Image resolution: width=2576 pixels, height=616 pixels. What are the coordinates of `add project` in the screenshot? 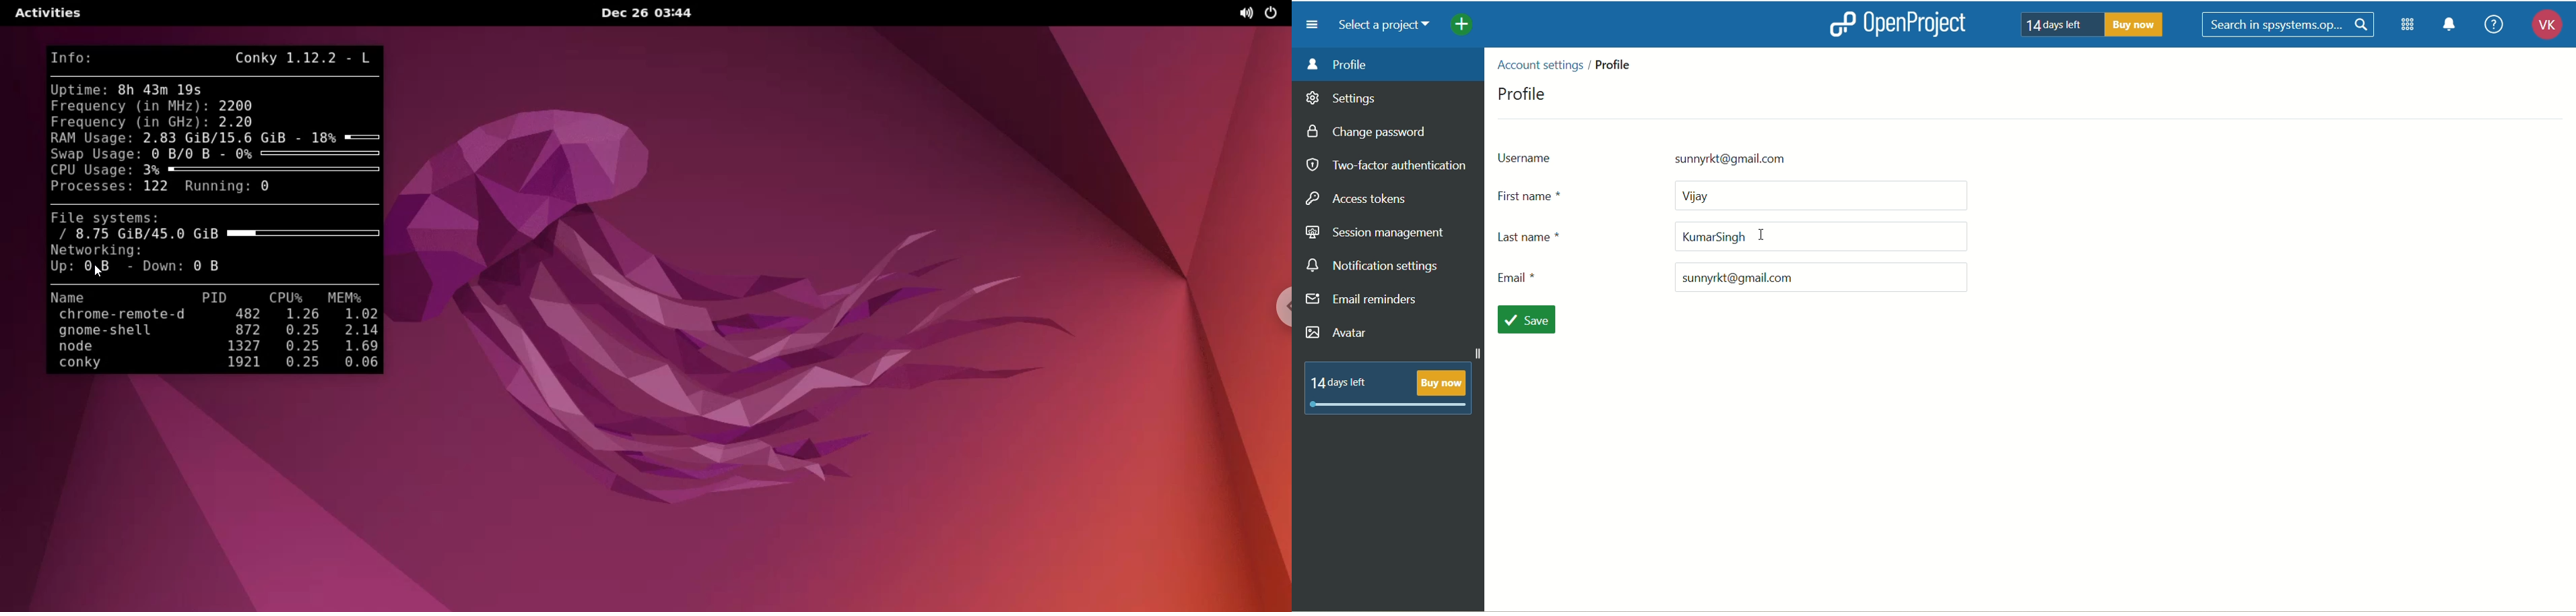 It's located at (1471, 27).